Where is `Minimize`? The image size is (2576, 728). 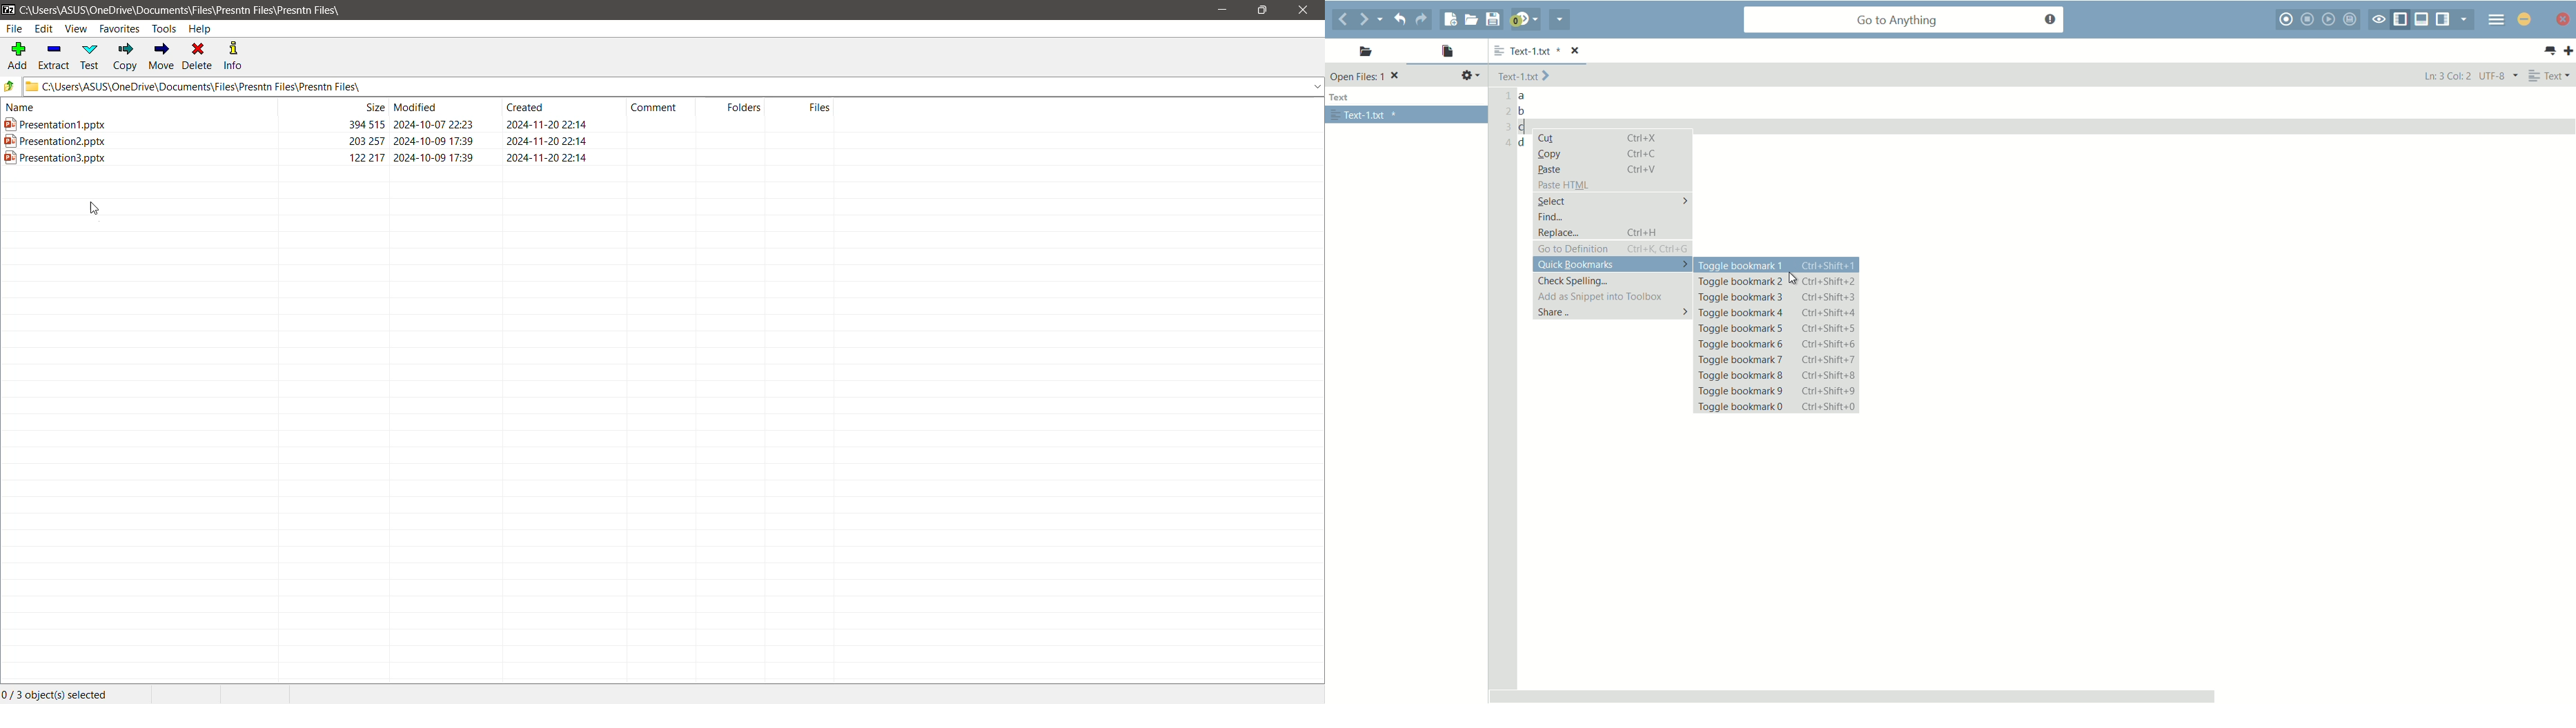
Minimize is located at coordinates (1226, 10).